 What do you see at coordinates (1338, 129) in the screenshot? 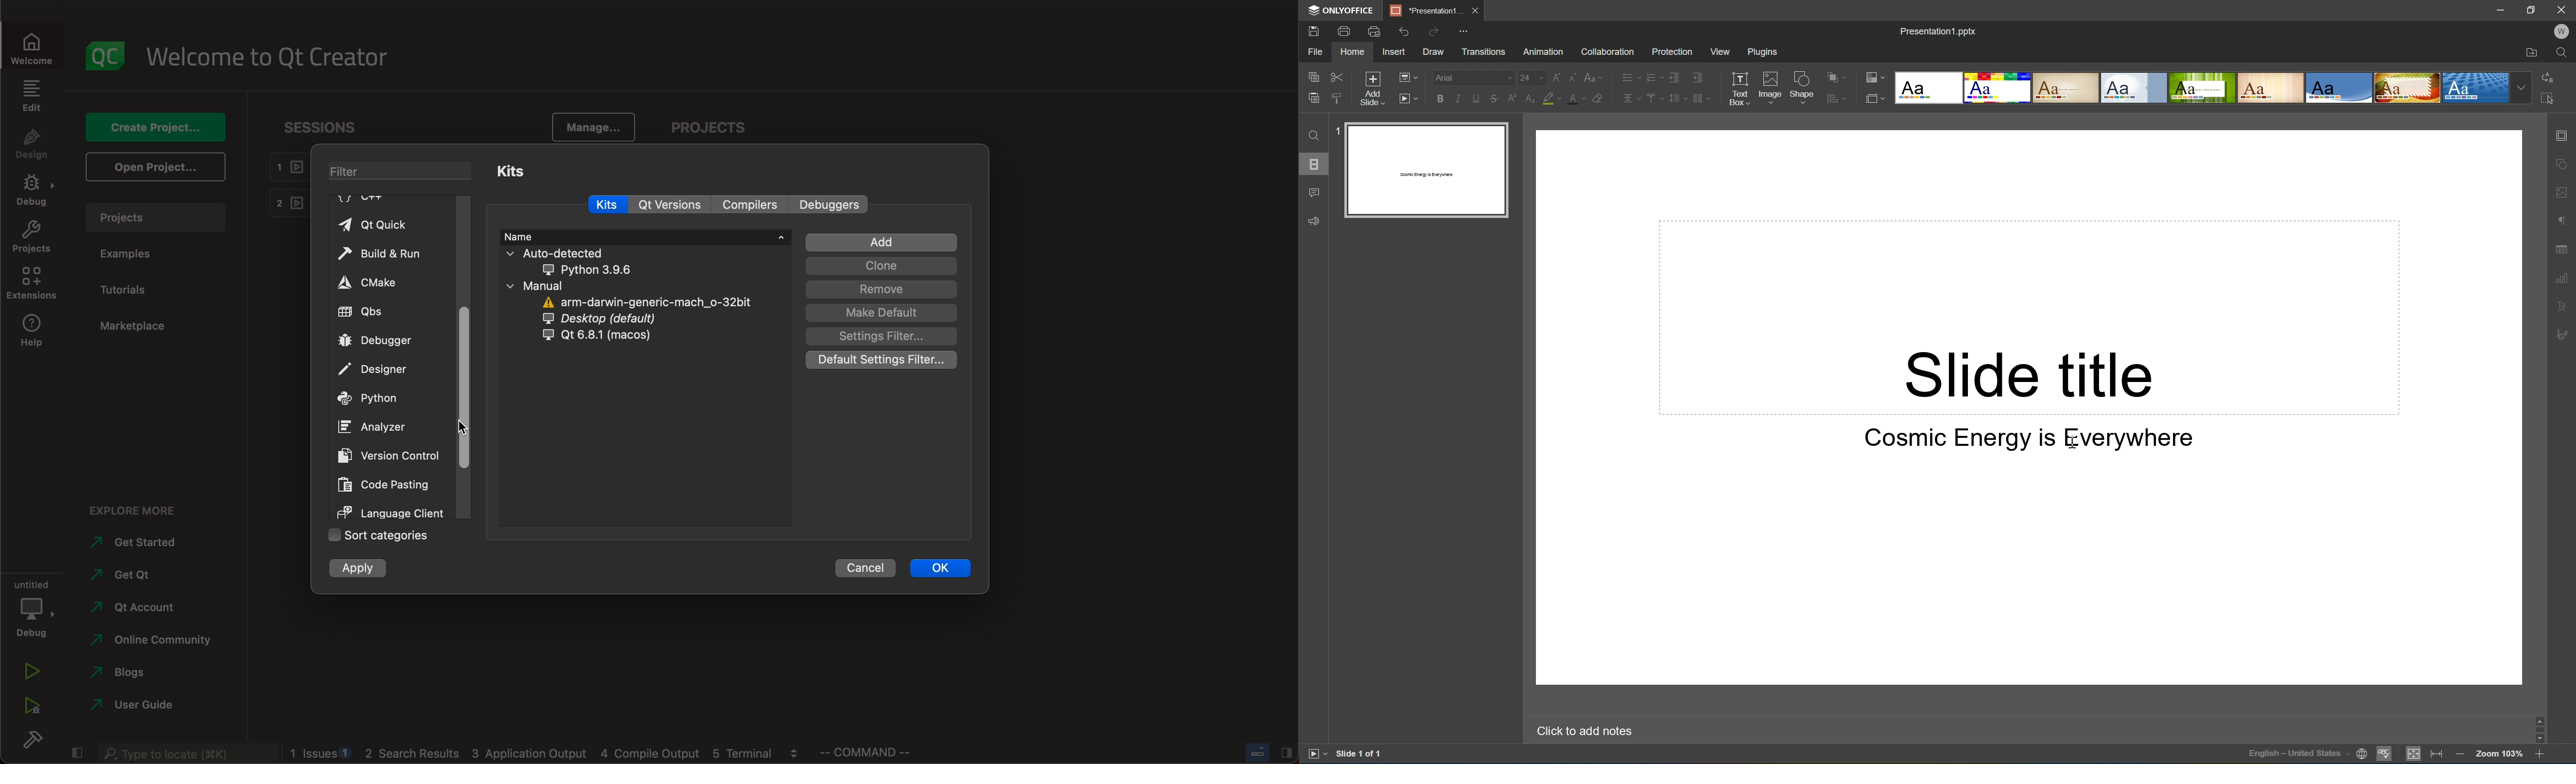
I see `1` at bounding box center [1338, 129].